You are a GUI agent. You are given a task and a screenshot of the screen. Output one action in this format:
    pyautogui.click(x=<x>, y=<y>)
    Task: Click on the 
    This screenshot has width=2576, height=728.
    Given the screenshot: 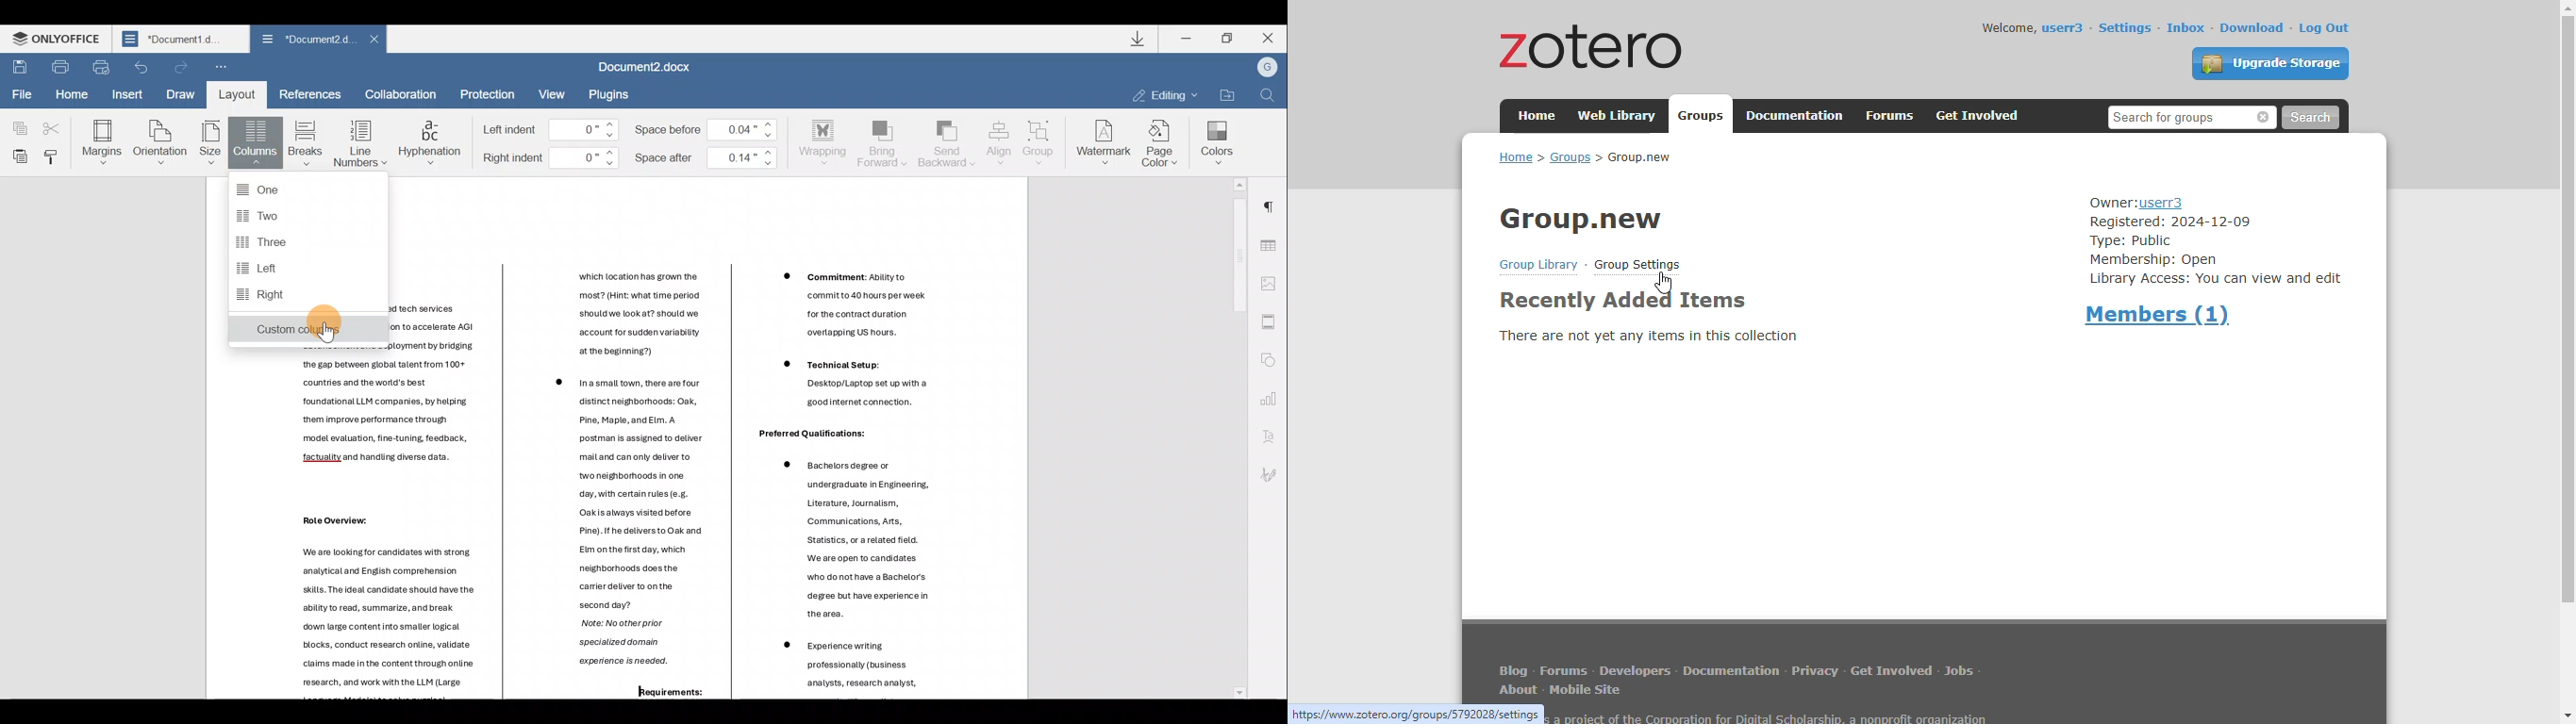 What is the action you would take?
    pyautogui.click(x=659, y=694)
    